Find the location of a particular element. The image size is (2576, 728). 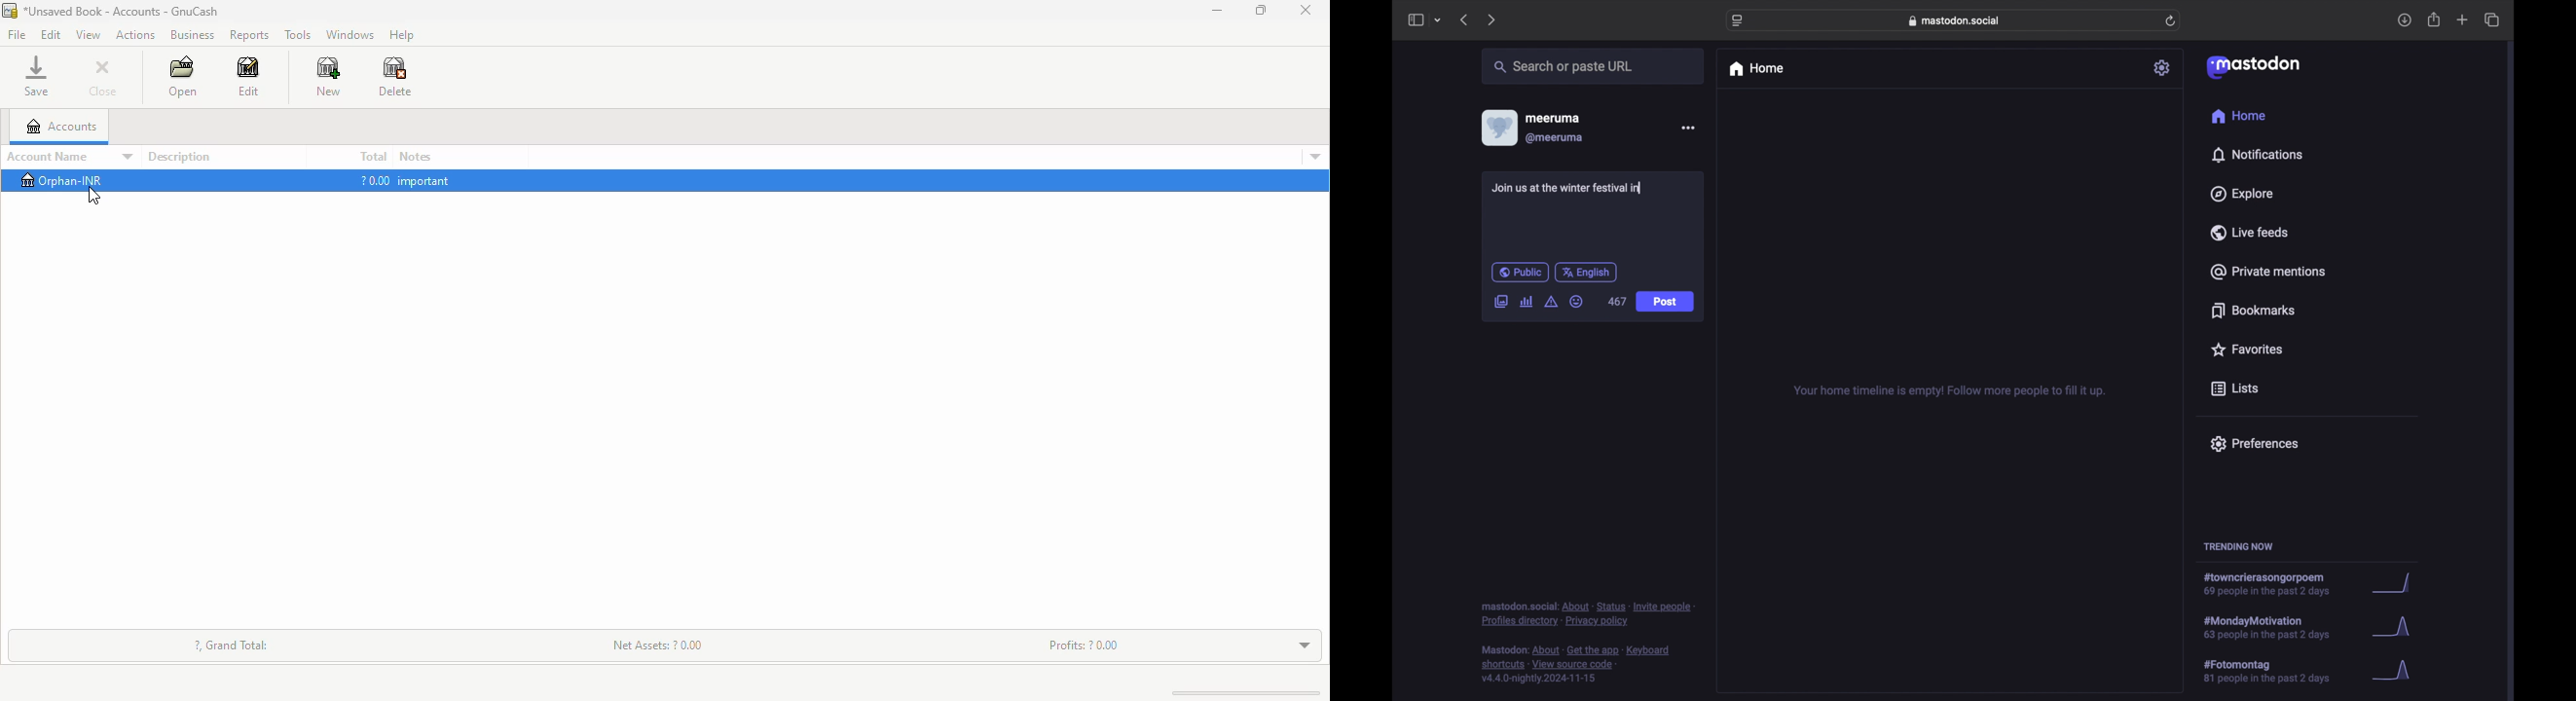

close is located at coordinates (1305, 10).